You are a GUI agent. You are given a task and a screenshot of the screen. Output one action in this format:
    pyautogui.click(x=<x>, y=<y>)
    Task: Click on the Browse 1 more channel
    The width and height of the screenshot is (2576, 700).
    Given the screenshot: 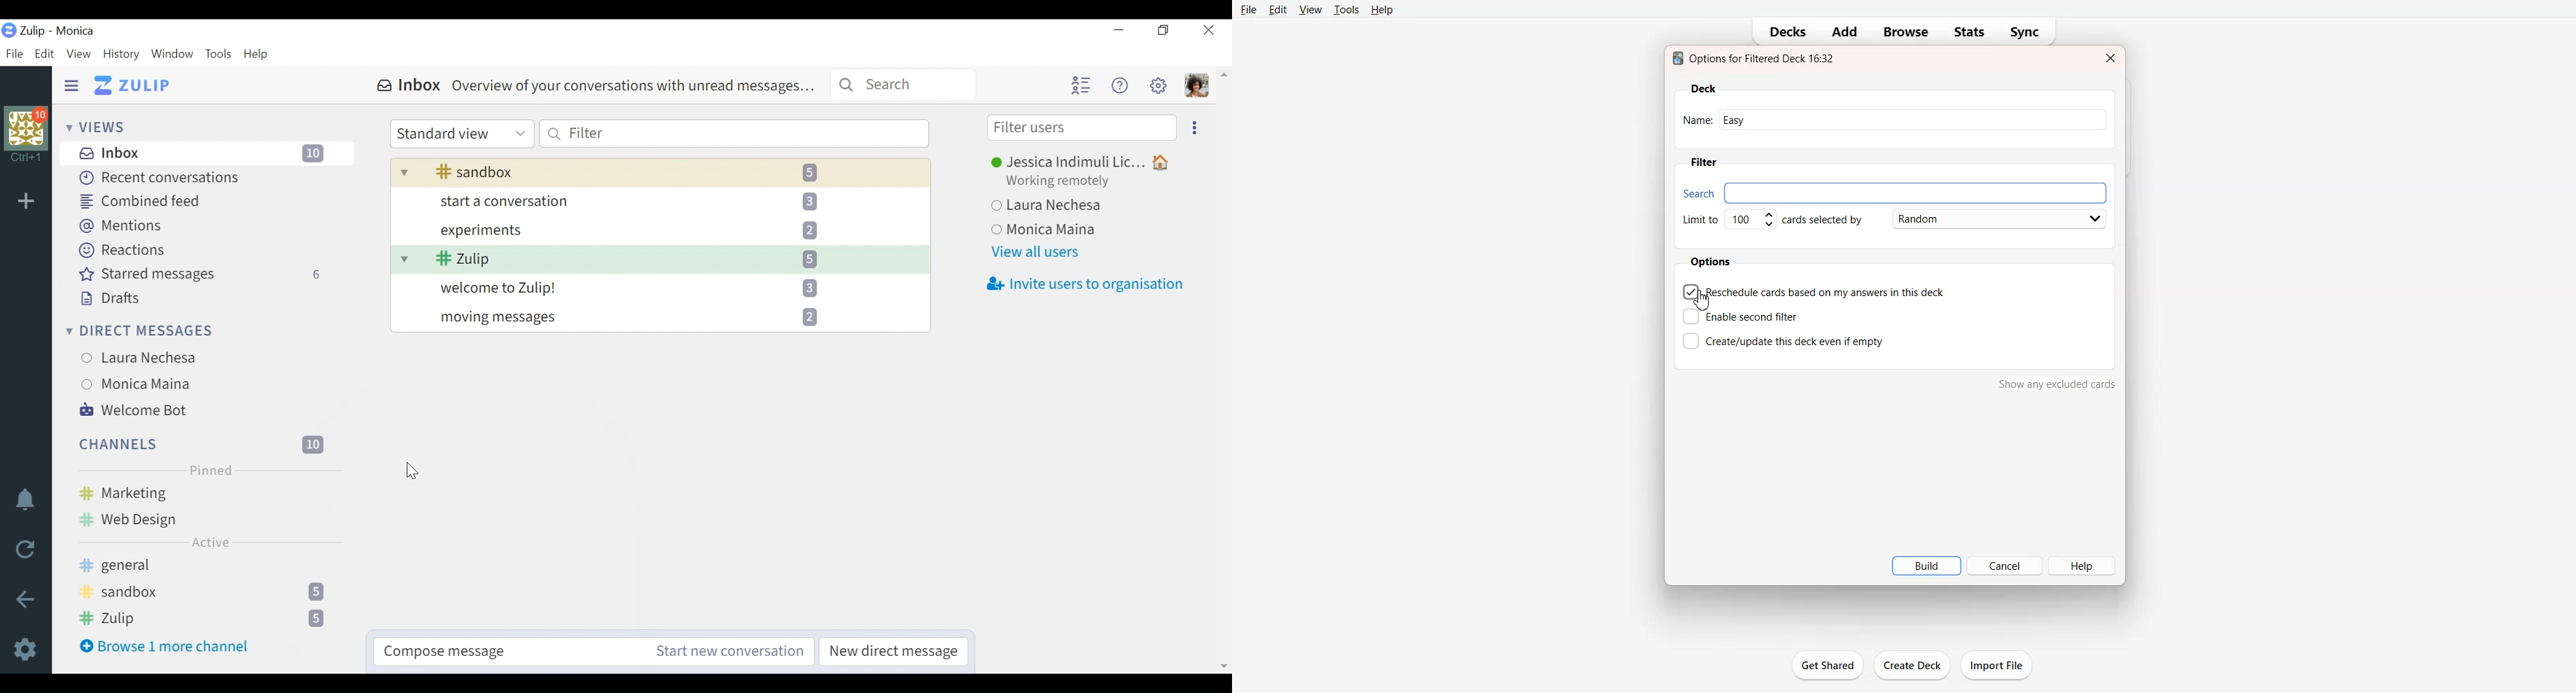 What is the action you would take?
    pyautogui.click(x=171, y=646)
    